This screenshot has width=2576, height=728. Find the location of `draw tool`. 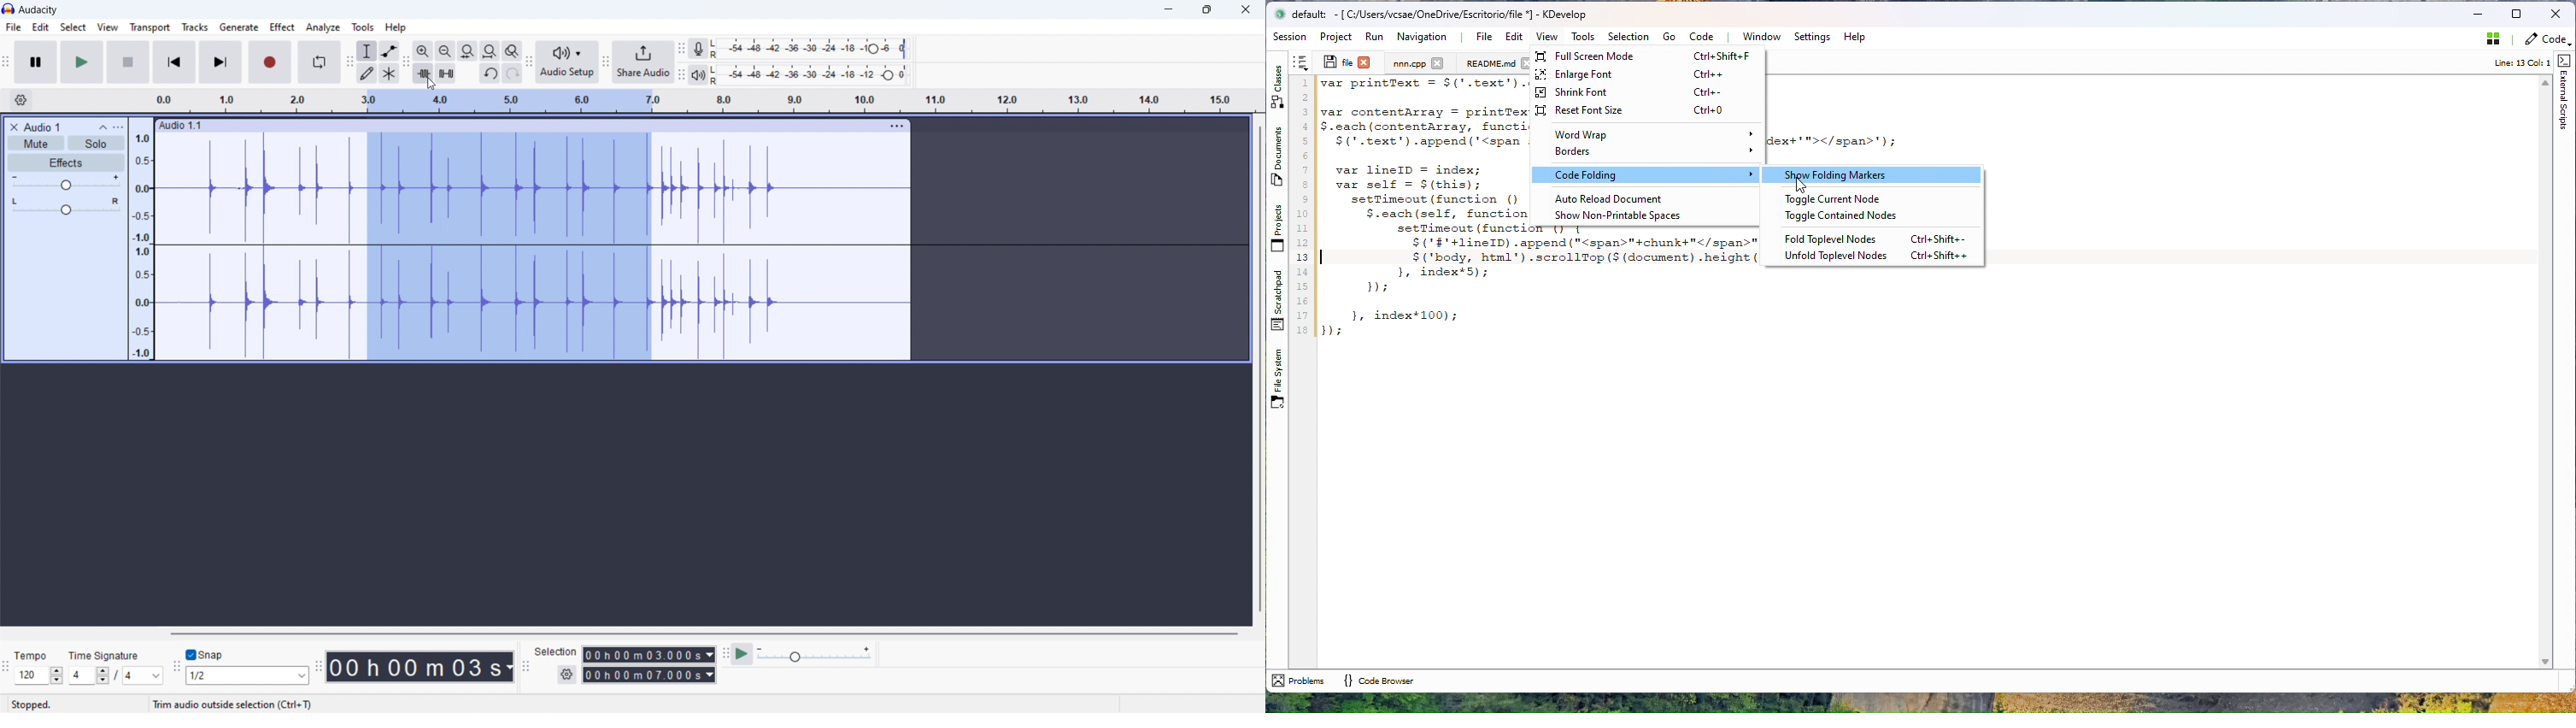

draw tool is located at coordinates (366, 73).